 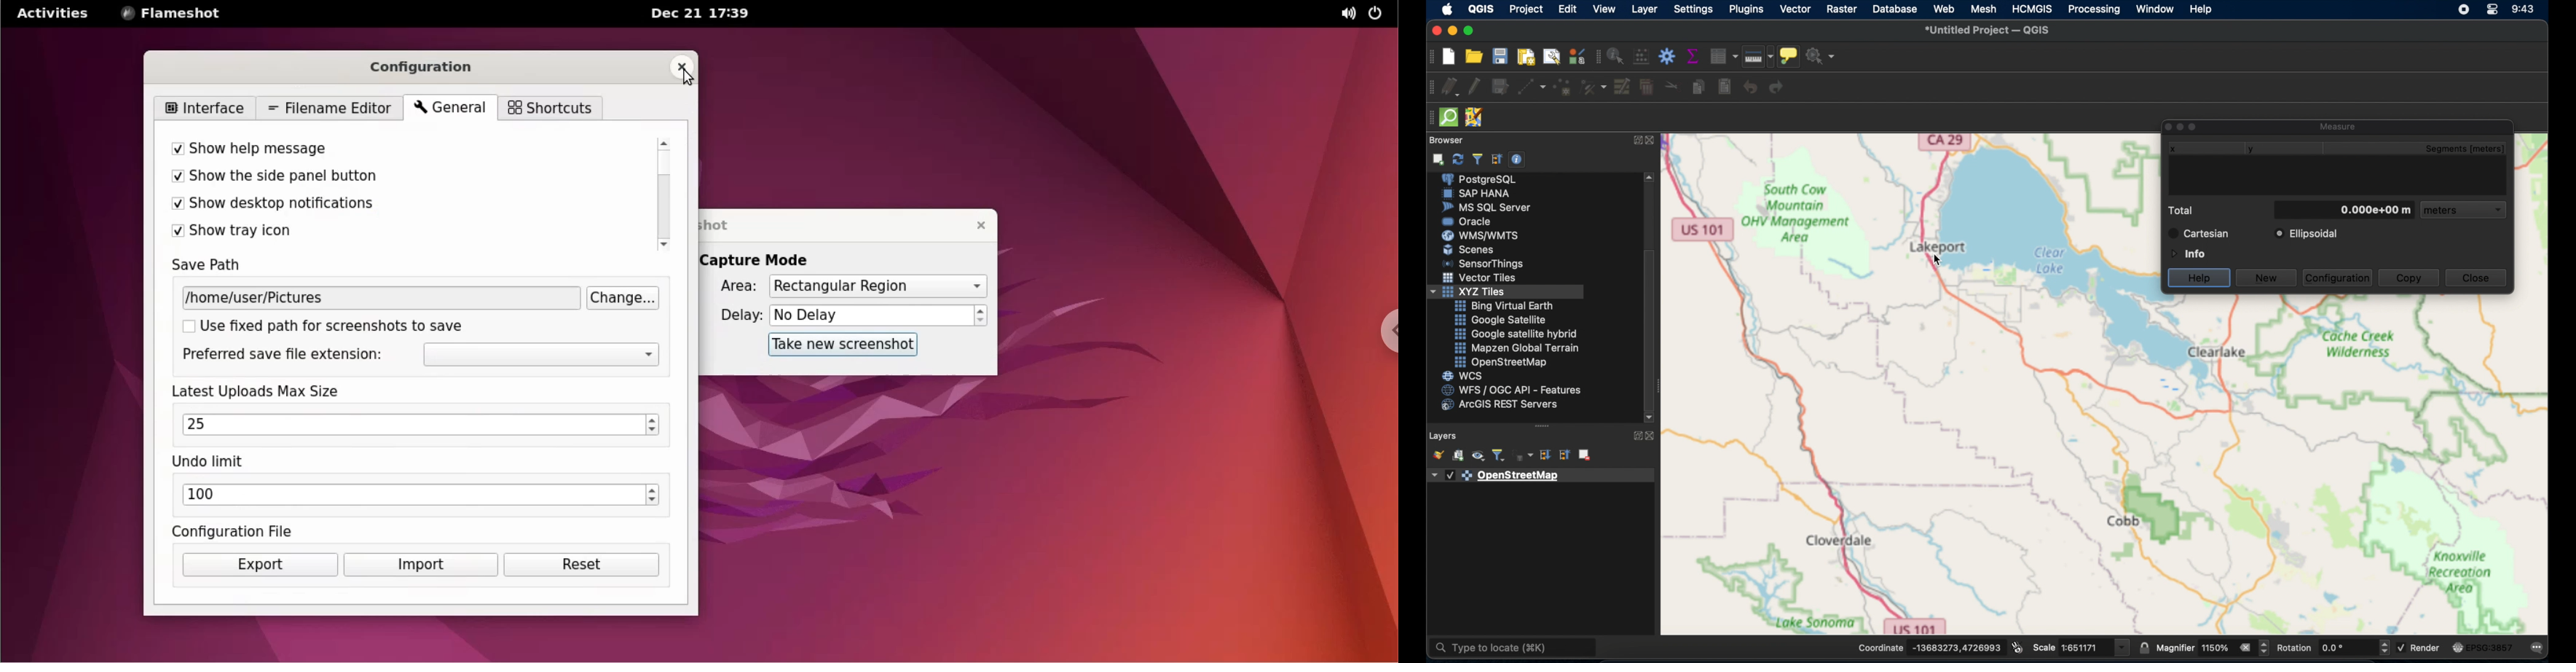 What do you see at coordinates (2345, 209) in the screenshot?
I see `0.000e+00 m` at bounding box center [2345, 209].